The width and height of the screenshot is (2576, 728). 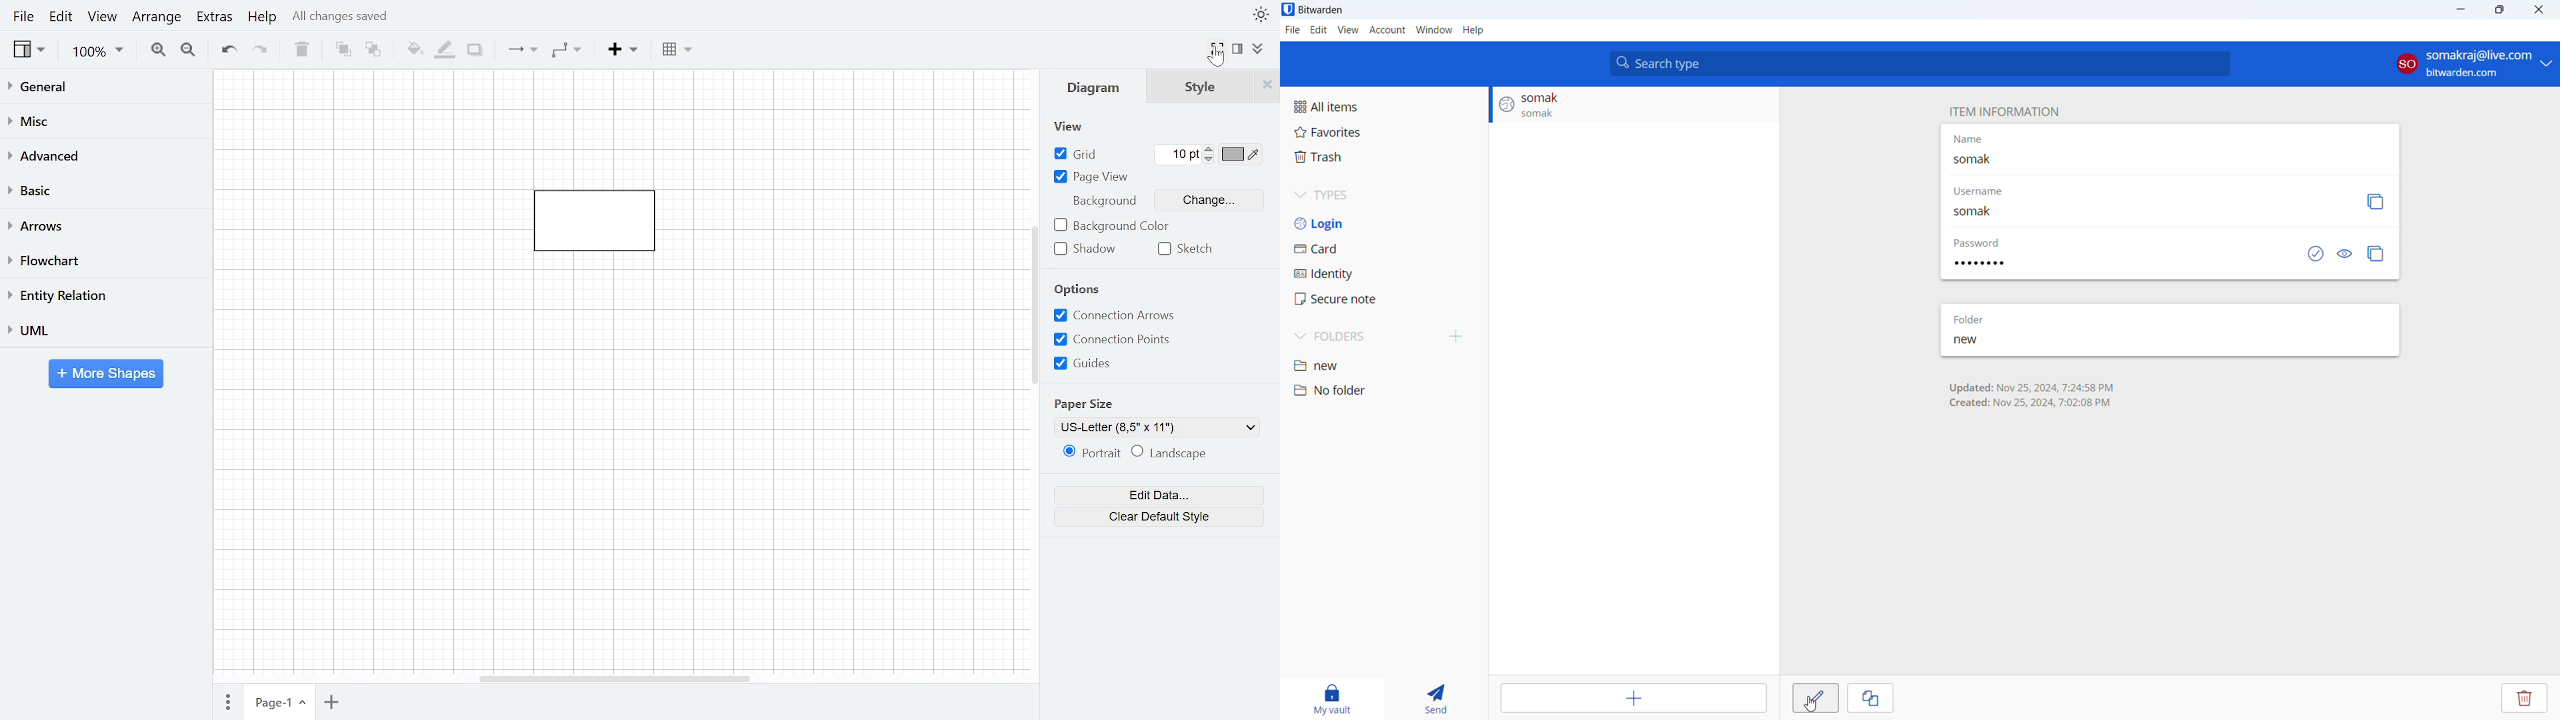 I want to click on Name, so click(x=1967, y=139).